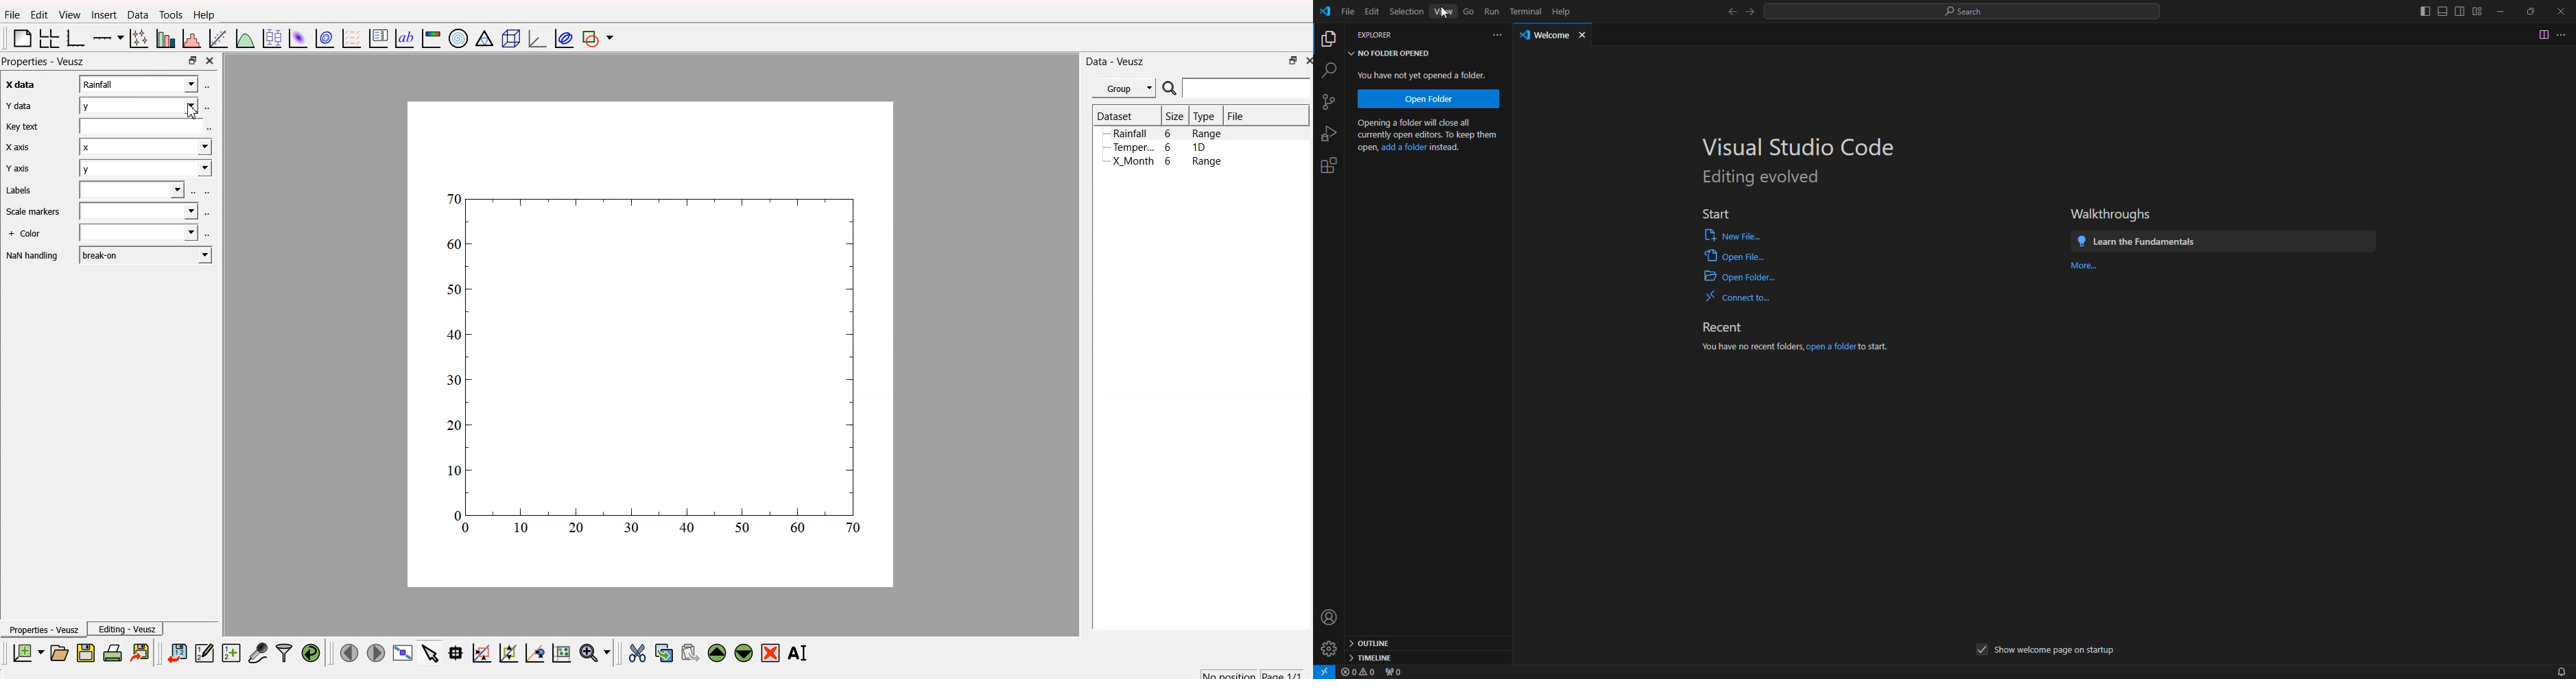 The image size is (2576, 700). Describe the element at coordinates (482, 652) in the screenshot. I see `draw rectangle to zoom` at that location.